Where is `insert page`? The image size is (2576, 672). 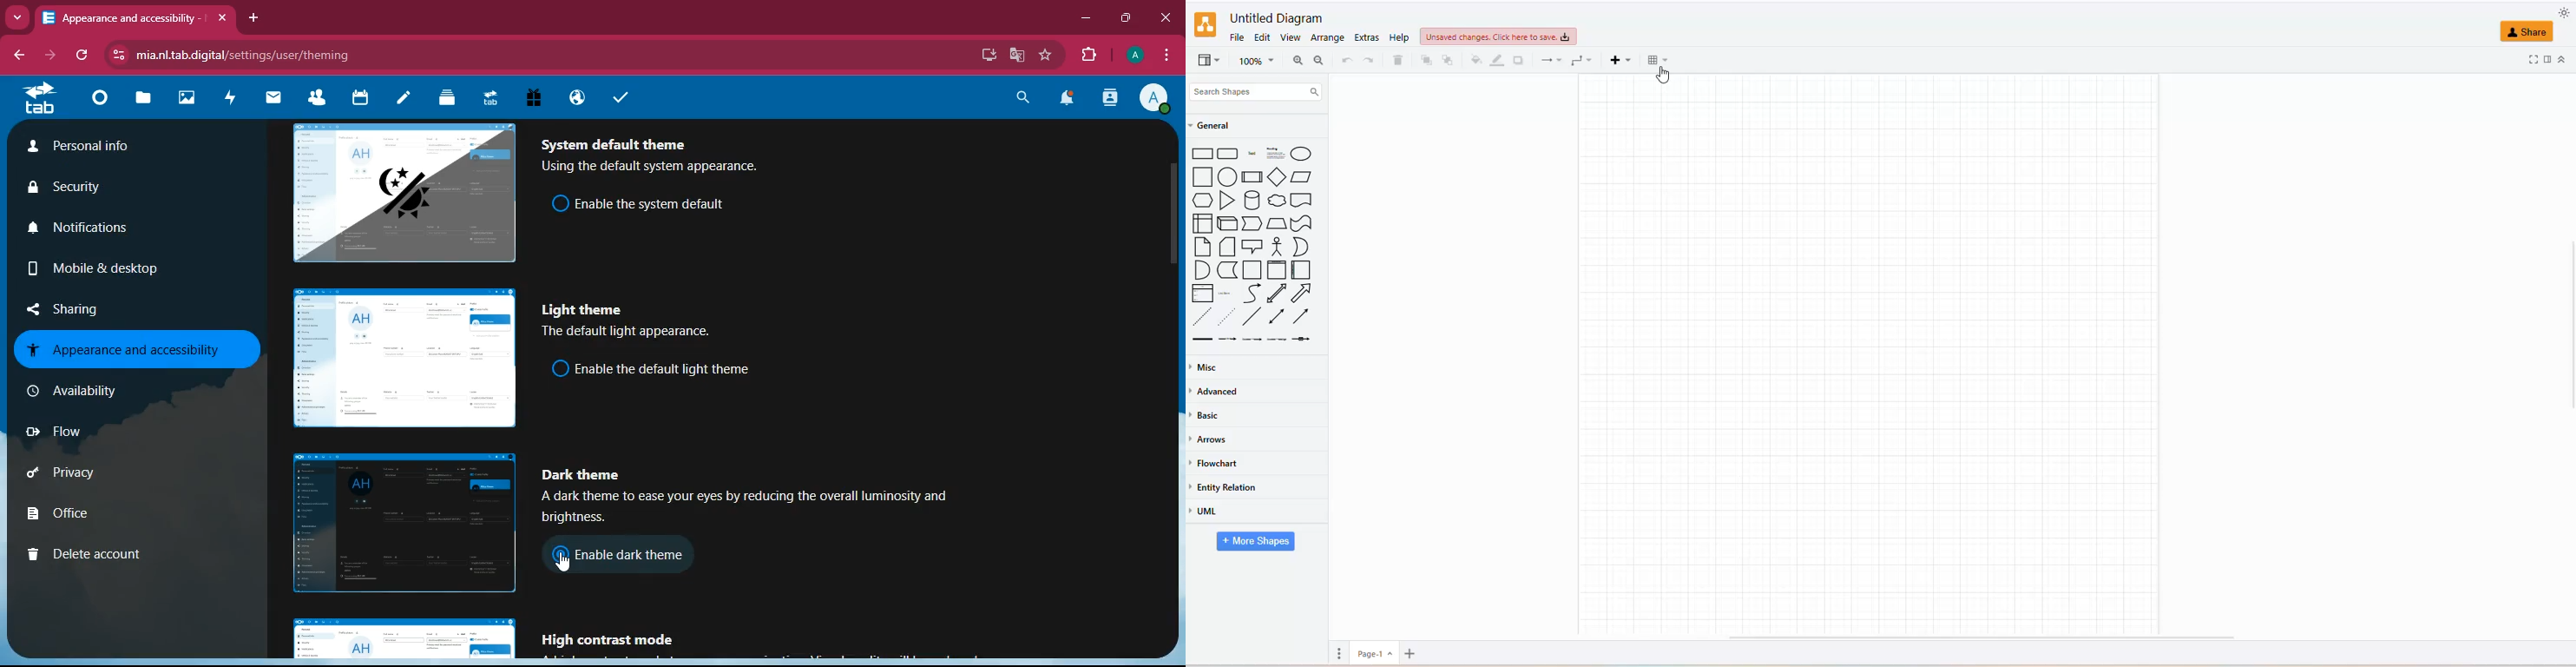
insert page is located at coordinates (1410, 653).